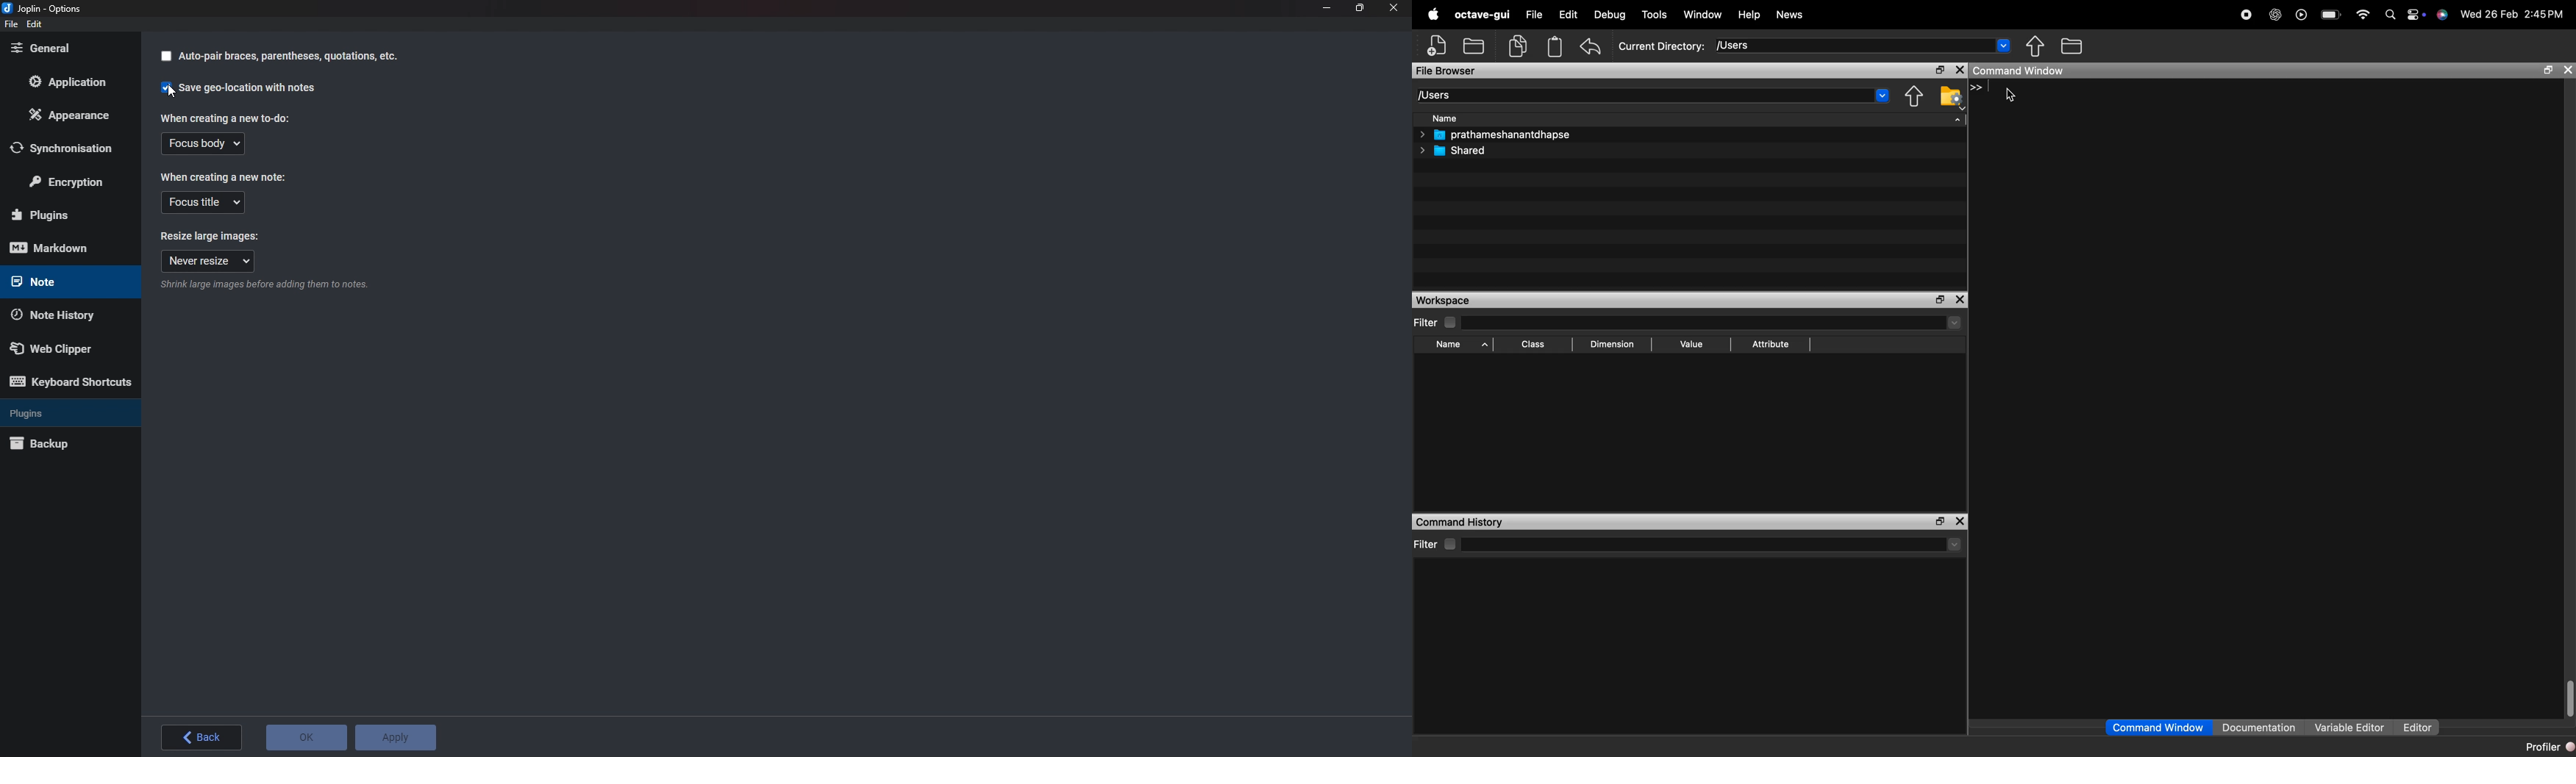 The image size is (2576, 784). I want to click on Command Window, so click(2146, 725).